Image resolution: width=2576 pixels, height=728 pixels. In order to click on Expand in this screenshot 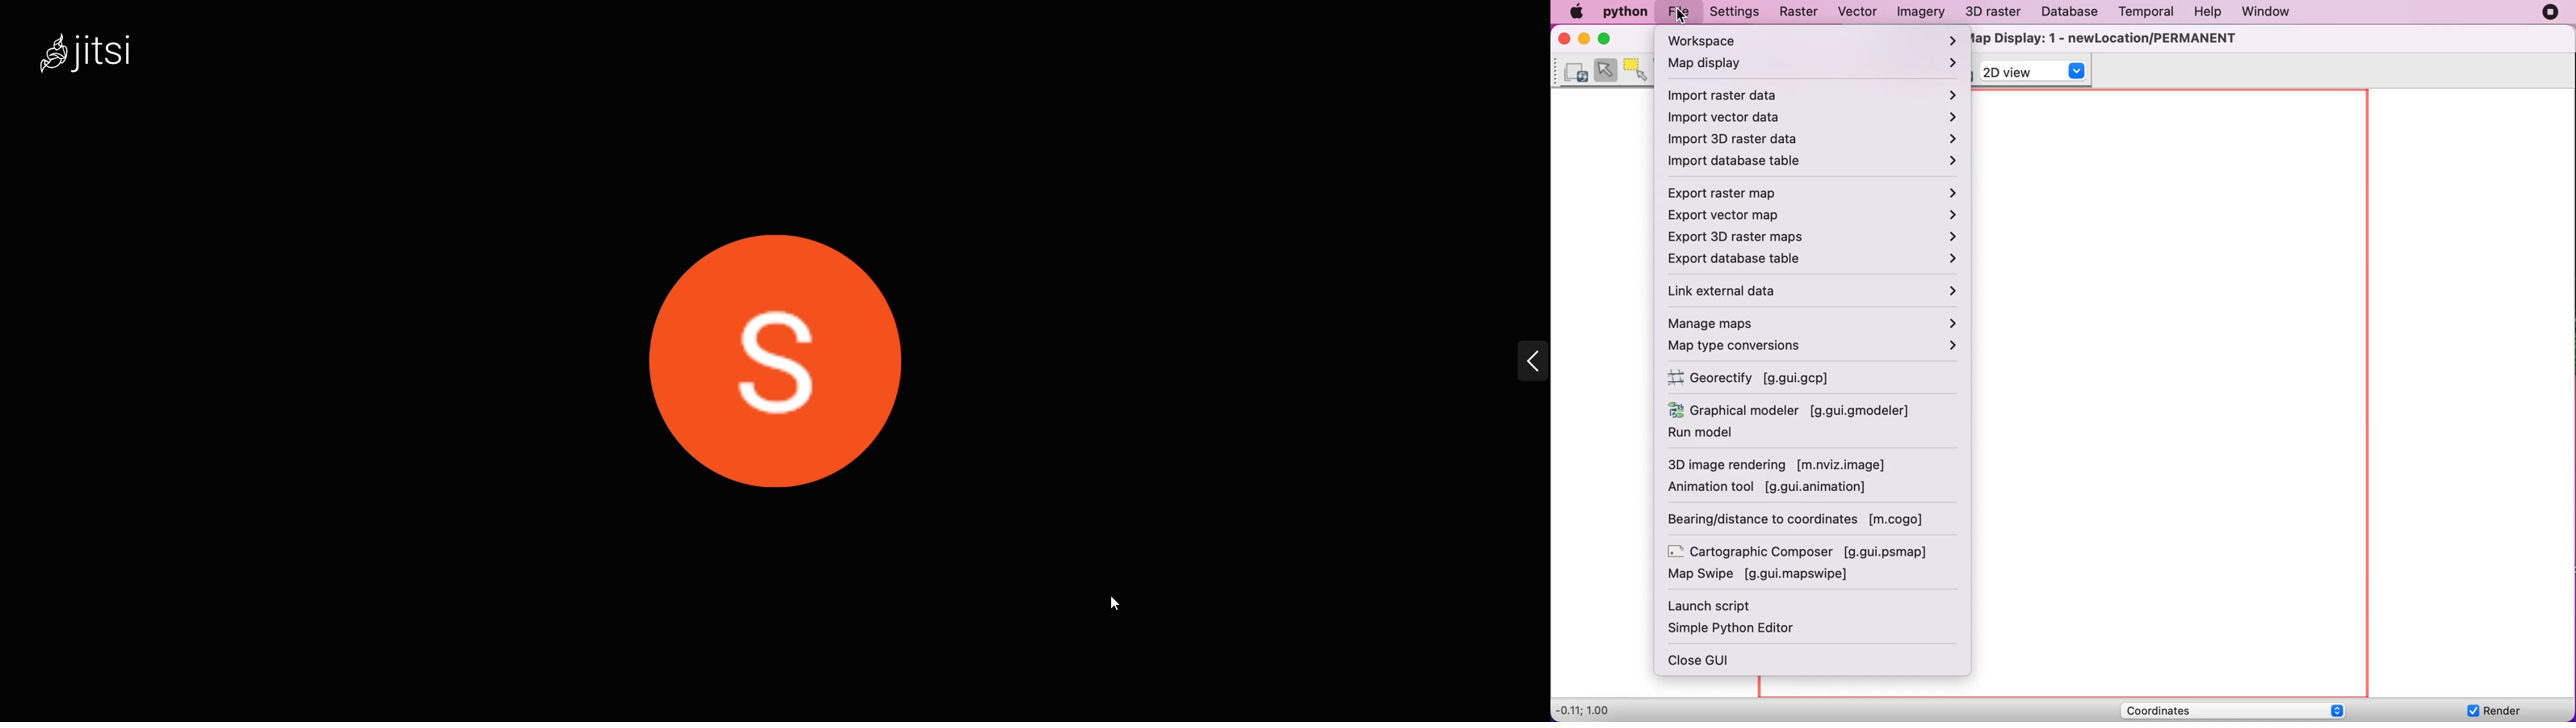, I will do `click(1507, 364)`.